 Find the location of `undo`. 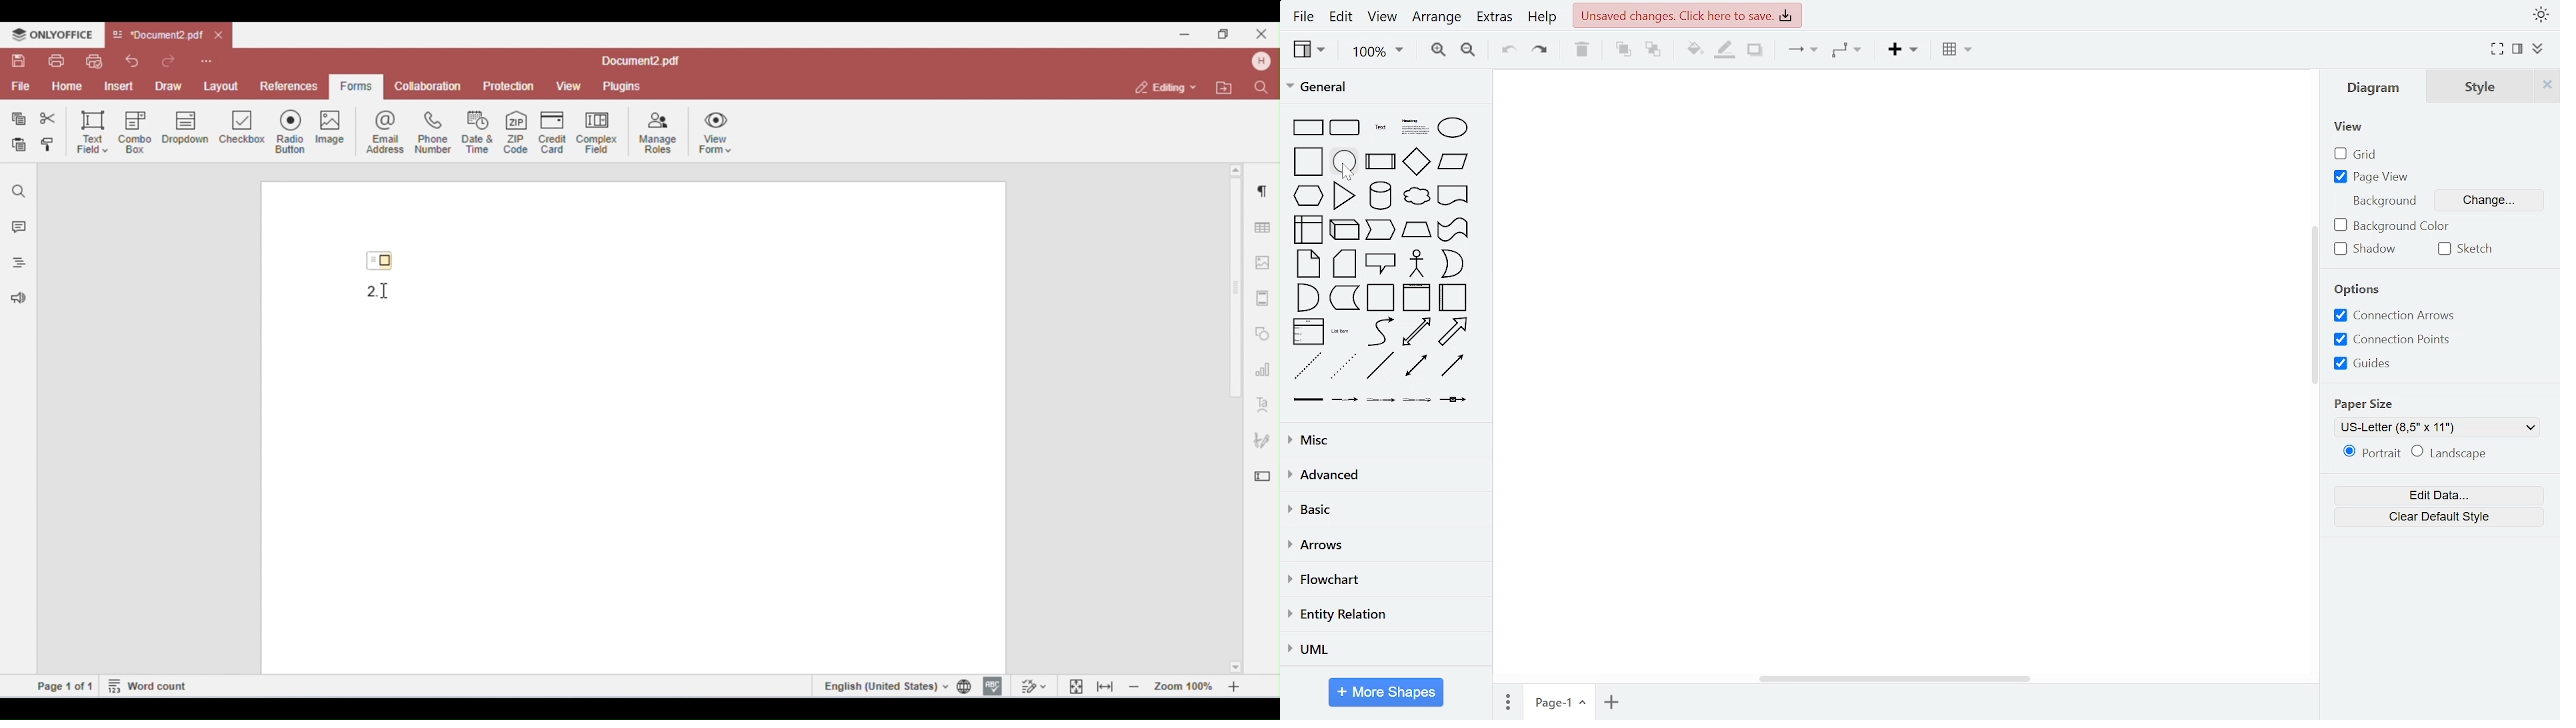

undo is located at coordinates (1506, 52).